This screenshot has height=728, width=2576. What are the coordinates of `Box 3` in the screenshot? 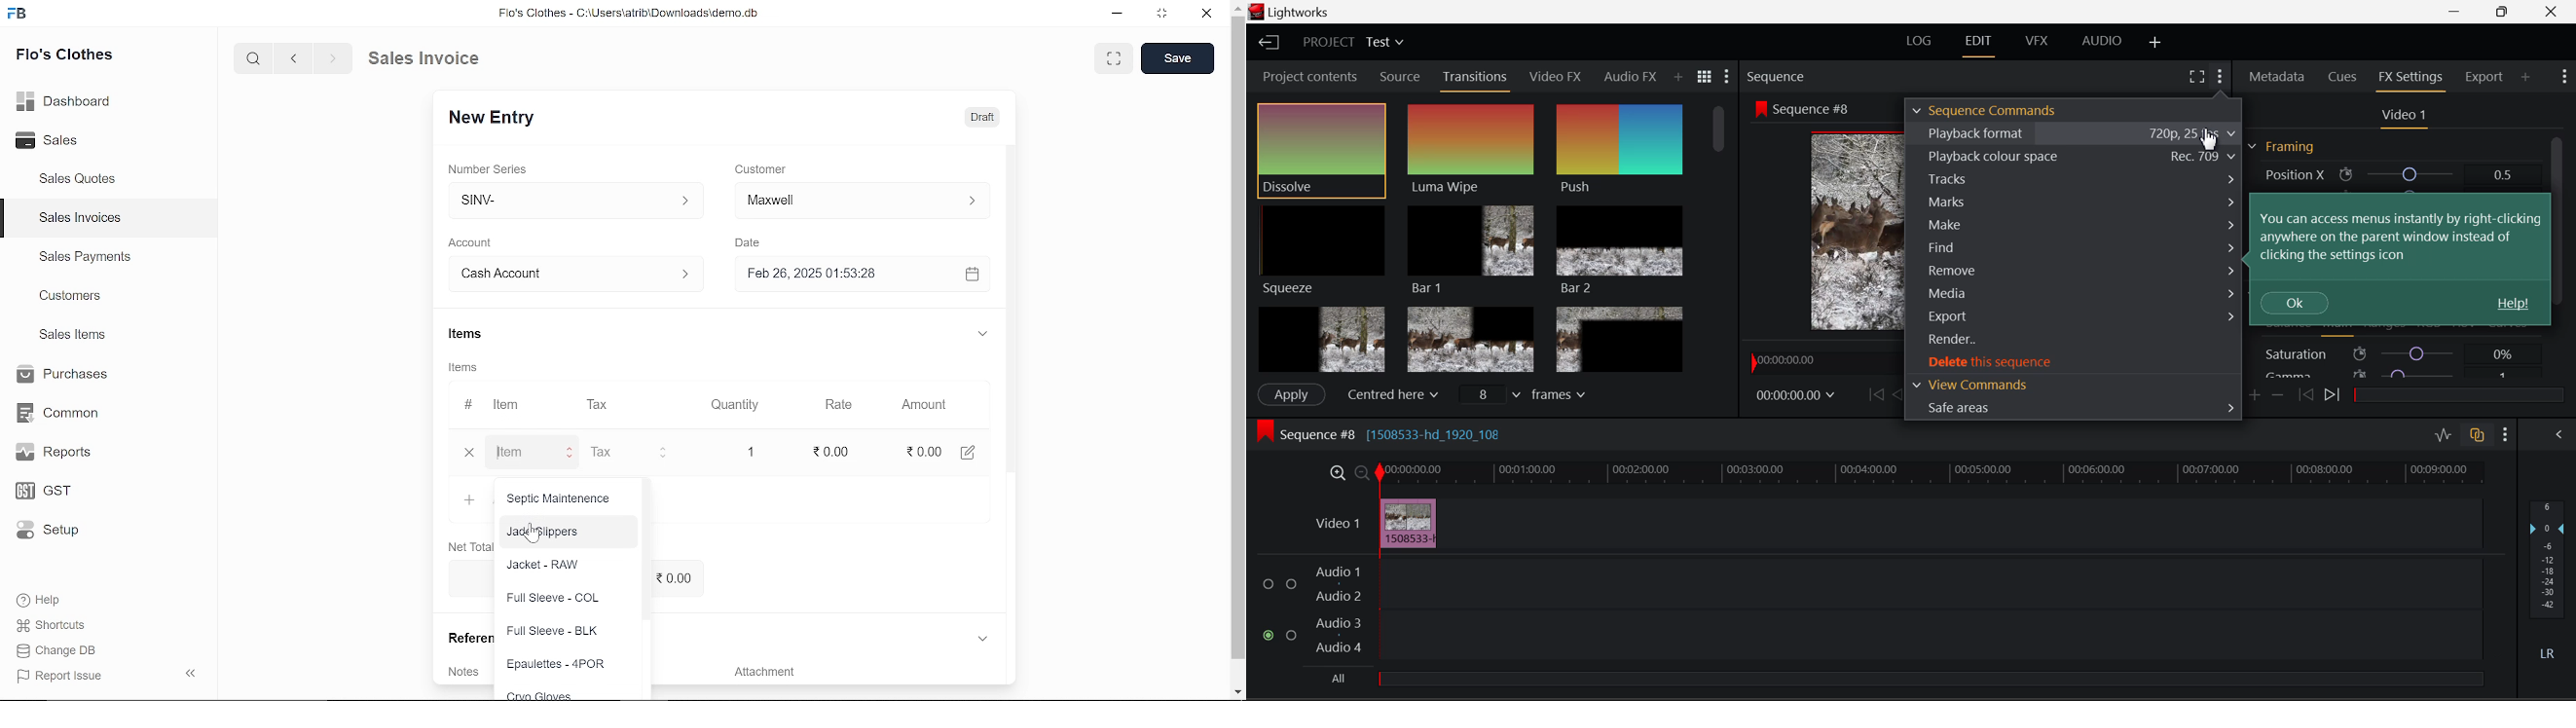 It's located at (1619, 339).